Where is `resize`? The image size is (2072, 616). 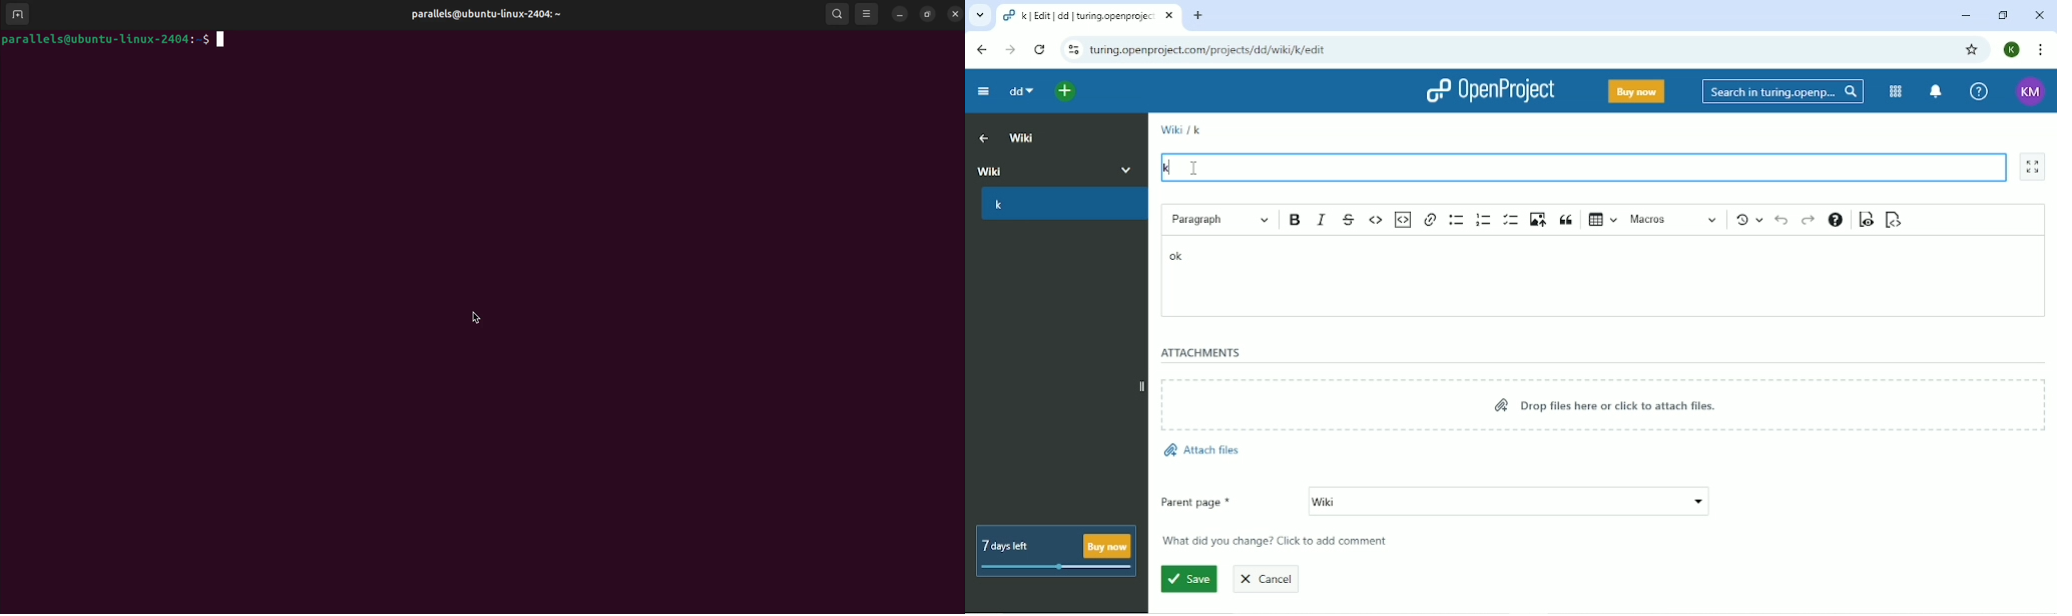 resize is located at coordinates (927, 13).